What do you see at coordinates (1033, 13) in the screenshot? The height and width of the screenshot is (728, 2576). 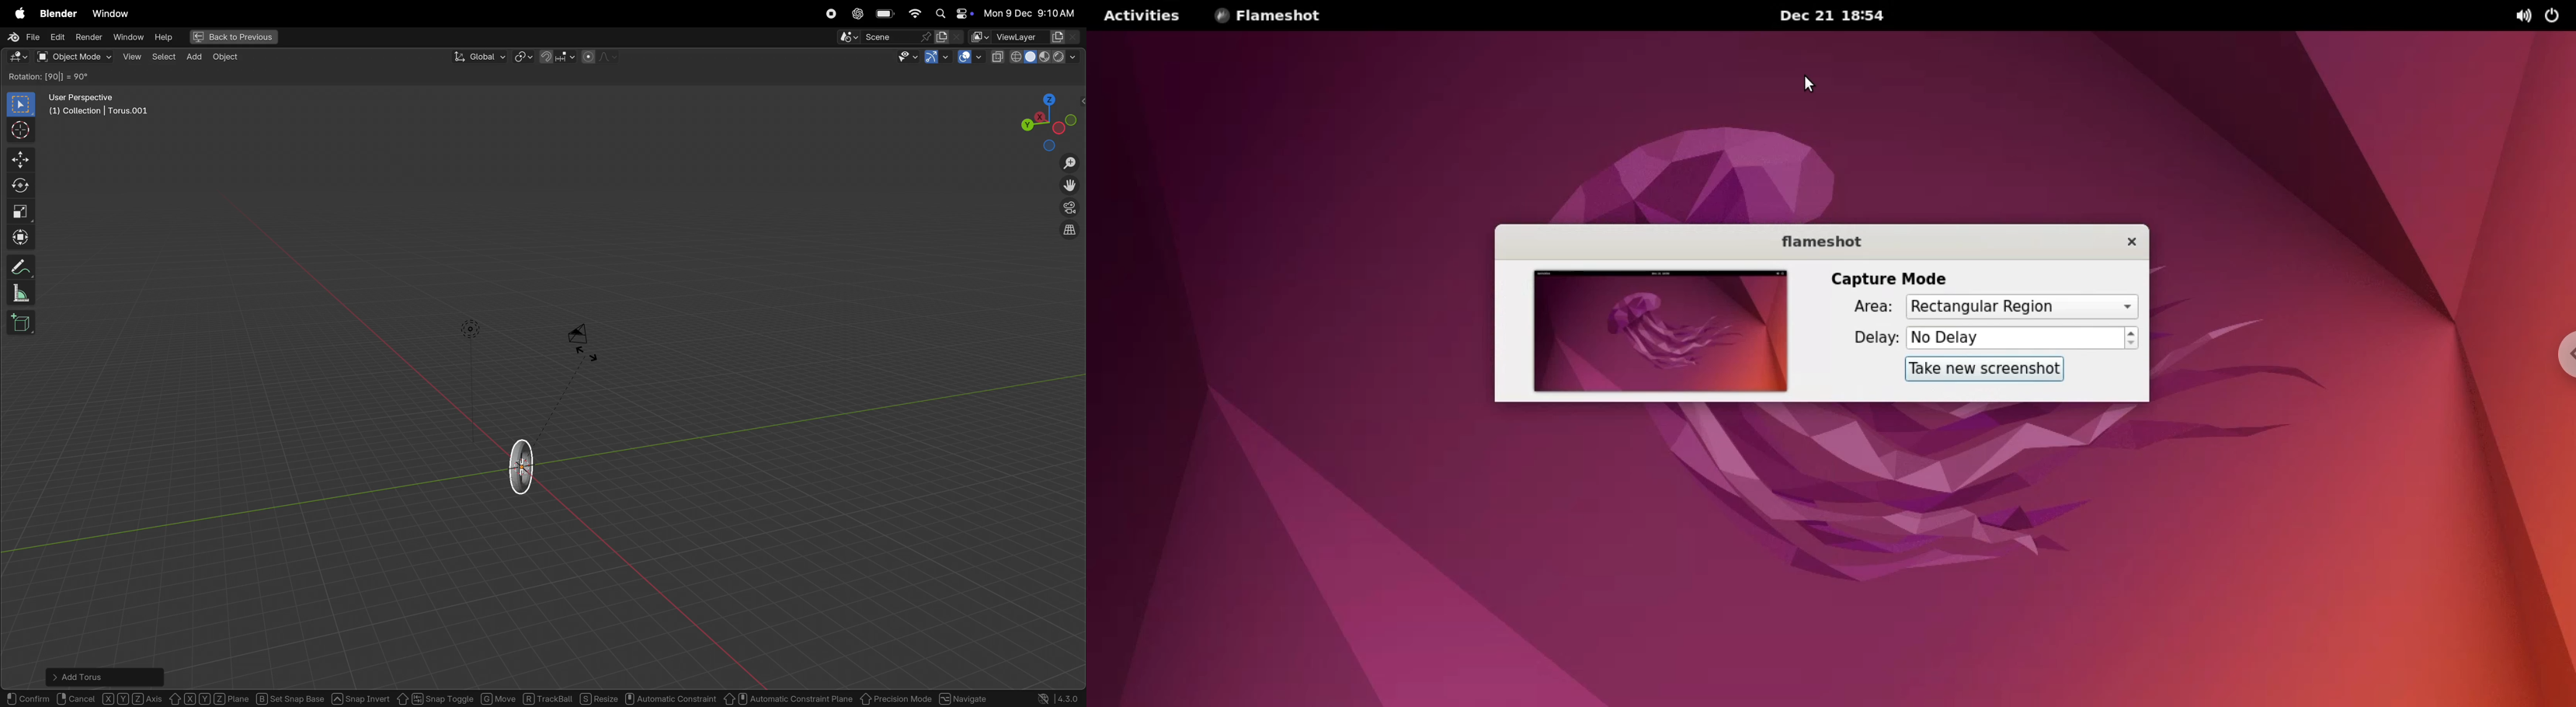 I see `date and time` at bounding box center [1033, 13].